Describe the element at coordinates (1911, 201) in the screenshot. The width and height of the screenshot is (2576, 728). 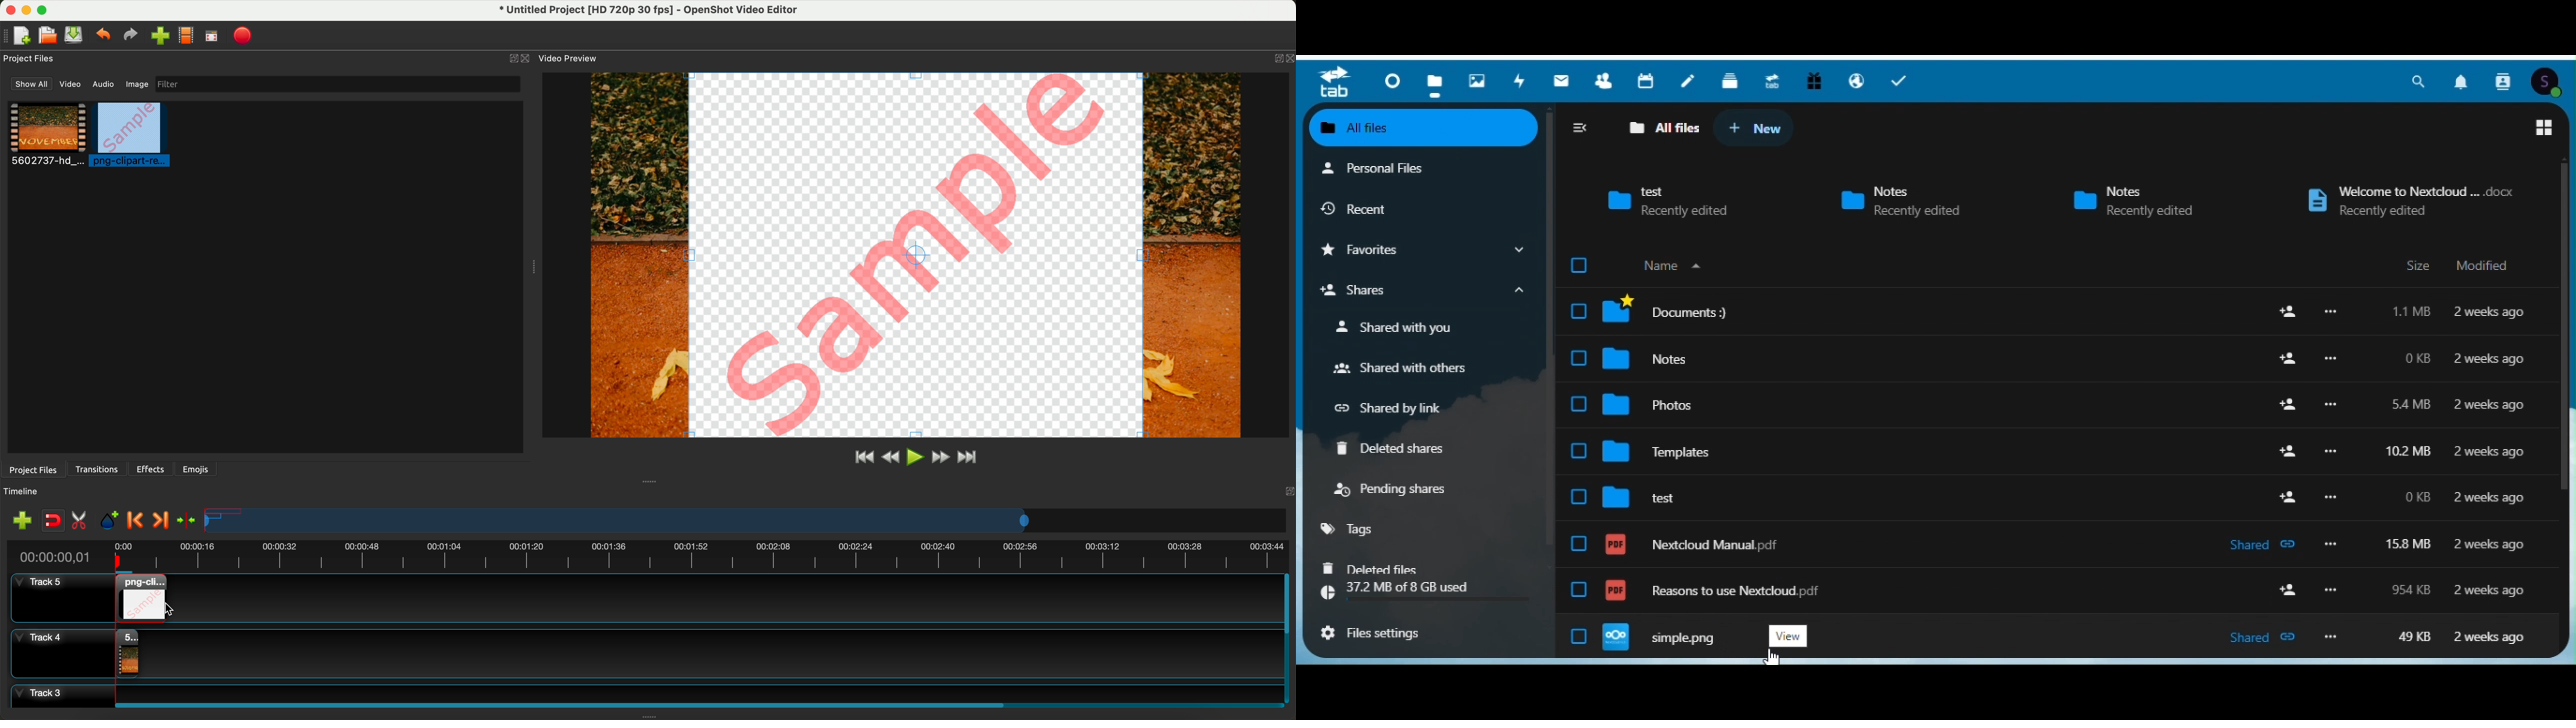
I see `notes - recently edited` at that location.